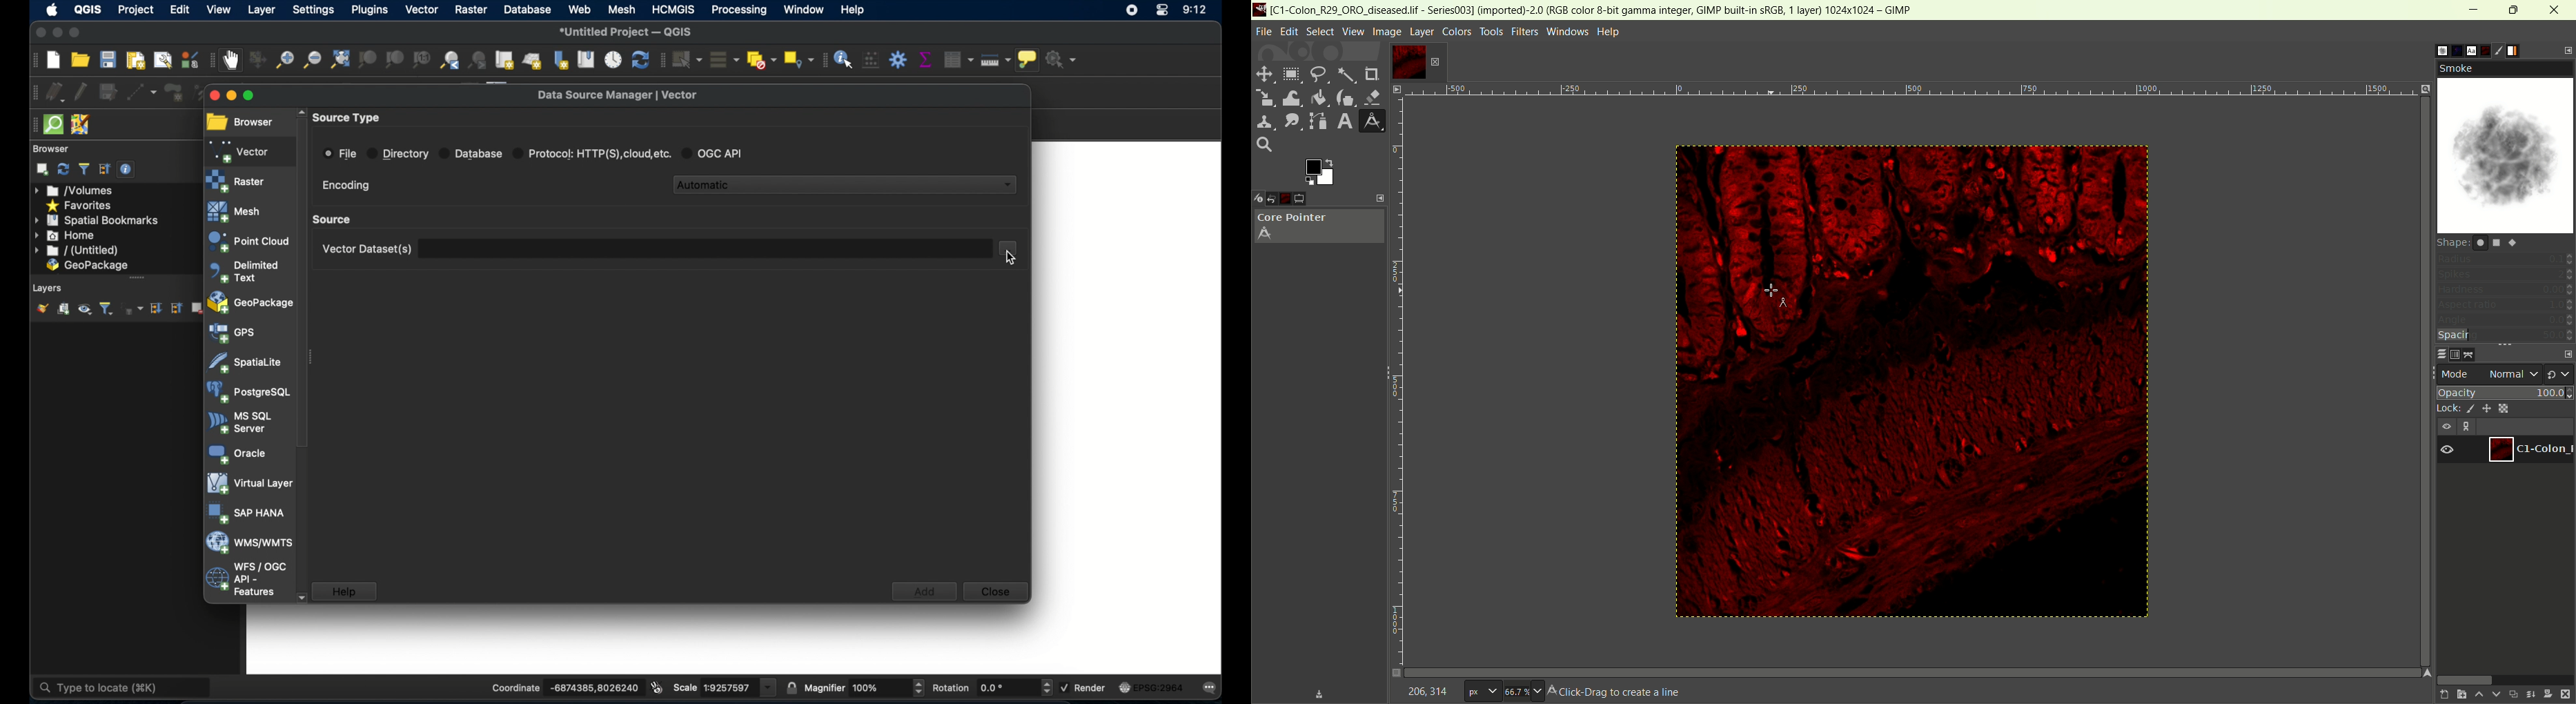 The width and height of the screenshot is (2576, 728). Describe the element at coordinates (259, 9) in the screenshot. I see `layer` at that location.